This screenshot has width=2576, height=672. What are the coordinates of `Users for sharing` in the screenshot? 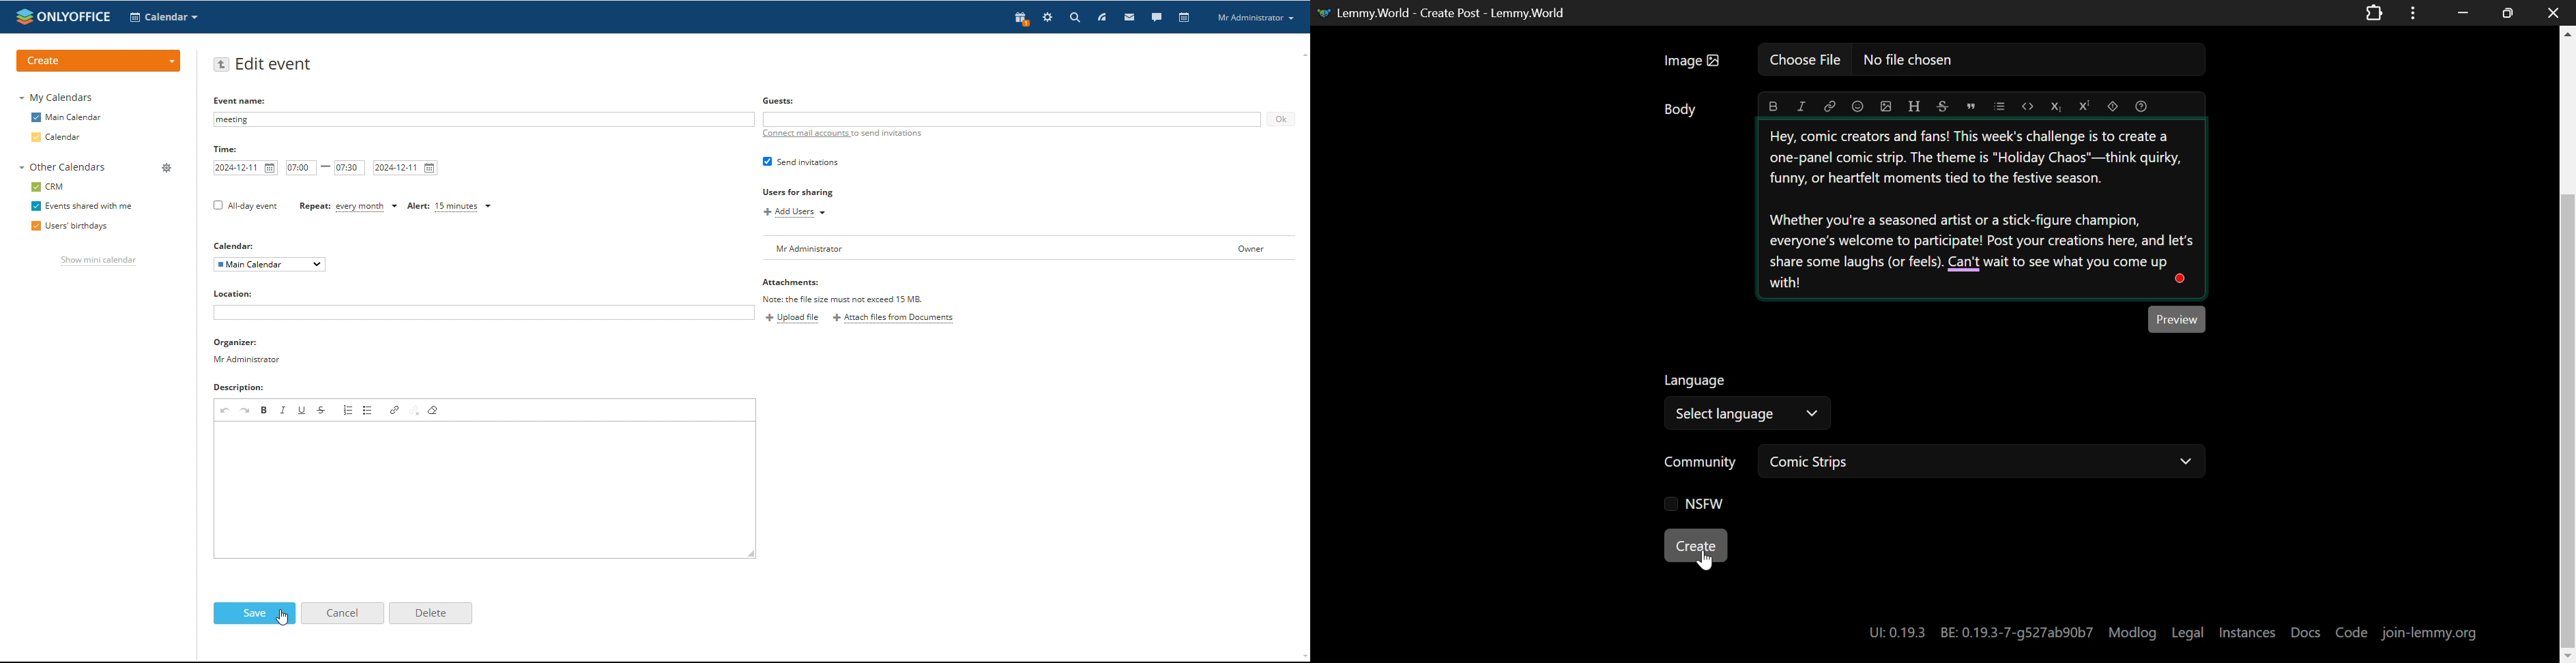 It's located at (800, 193).